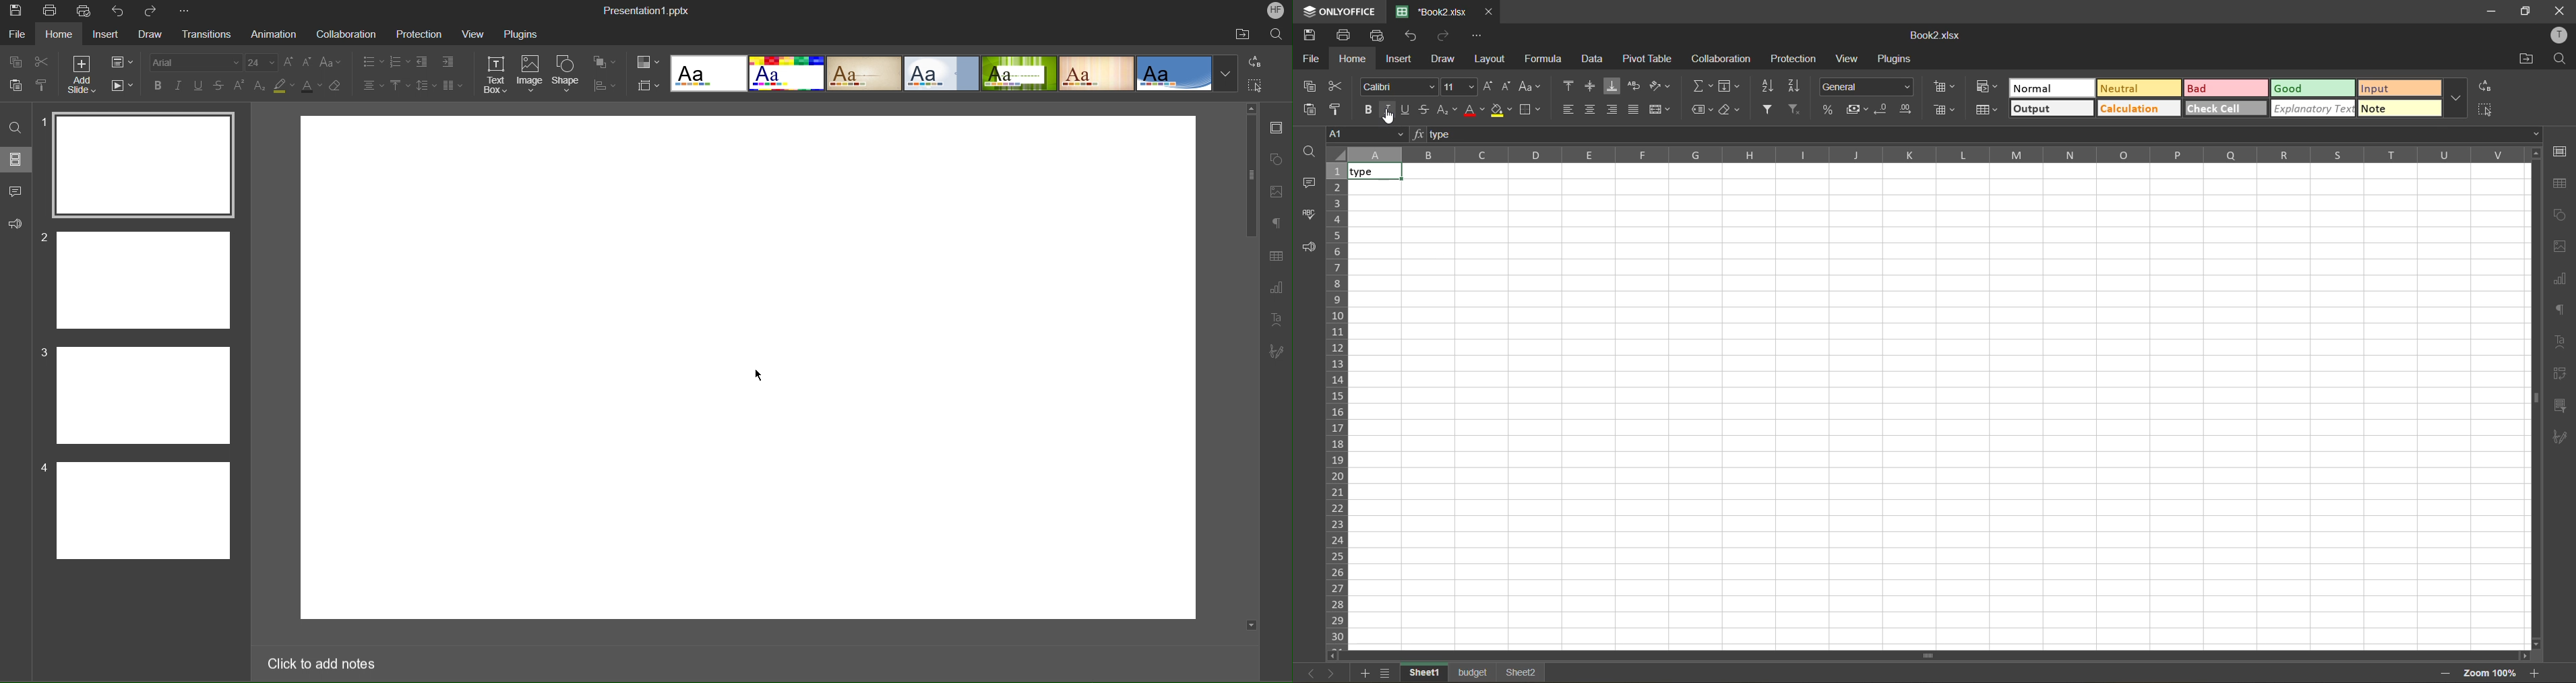 The height and width of the screenshot is (700, 2576). I want to click on calculation, so click(2138, 108).